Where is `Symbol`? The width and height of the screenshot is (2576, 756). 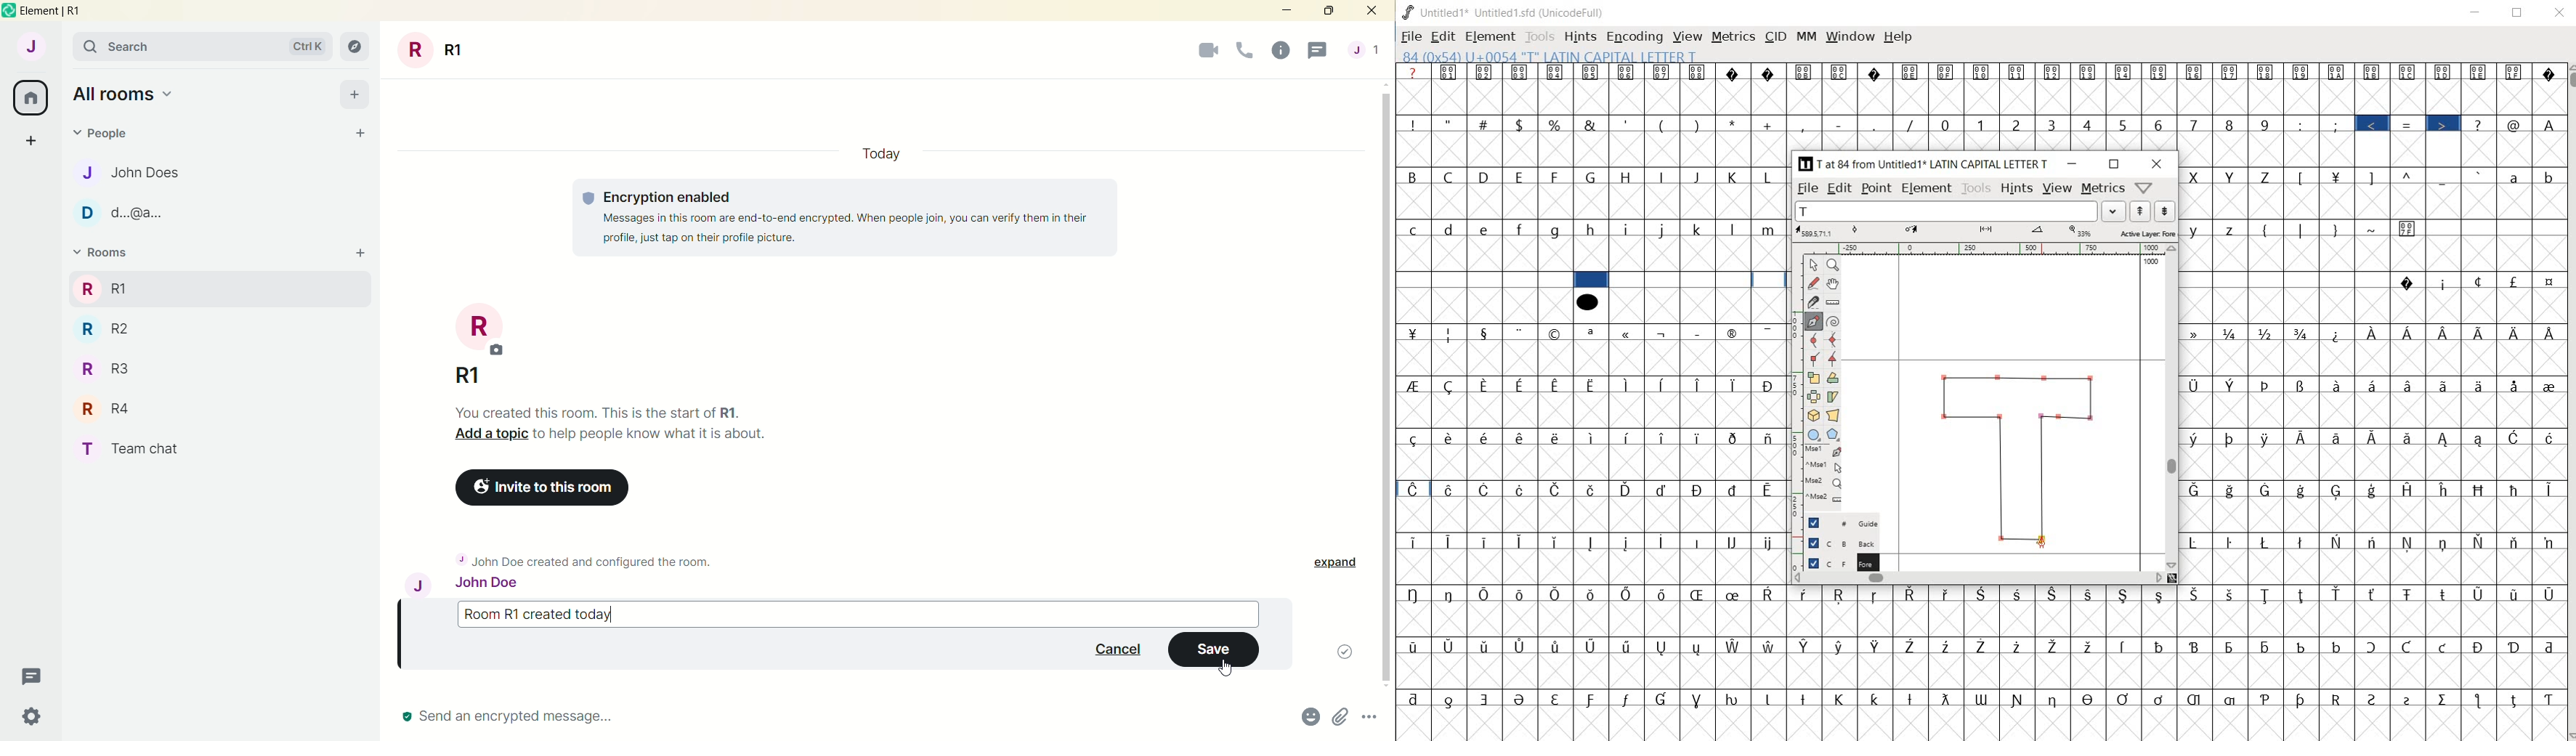
Symbol is located at coordinates (1664, 647).